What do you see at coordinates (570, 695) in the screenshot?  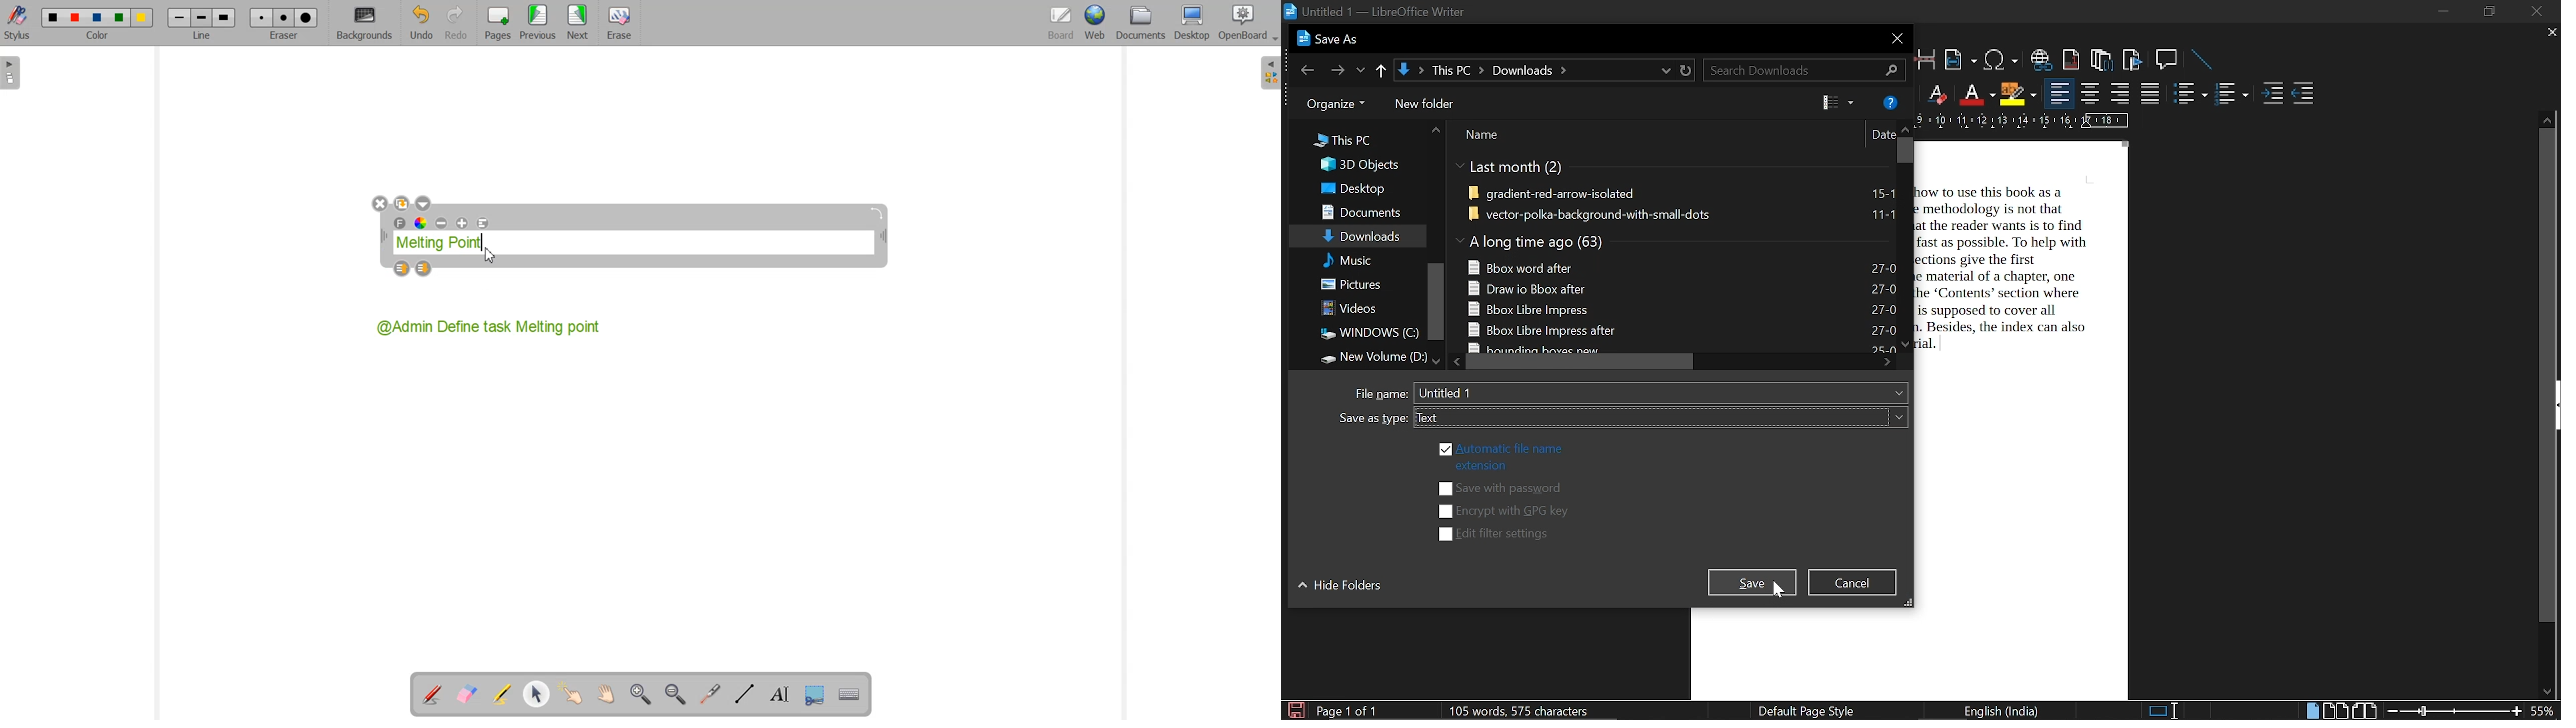 I see `Interact with item` at bounding box center [570, 695].